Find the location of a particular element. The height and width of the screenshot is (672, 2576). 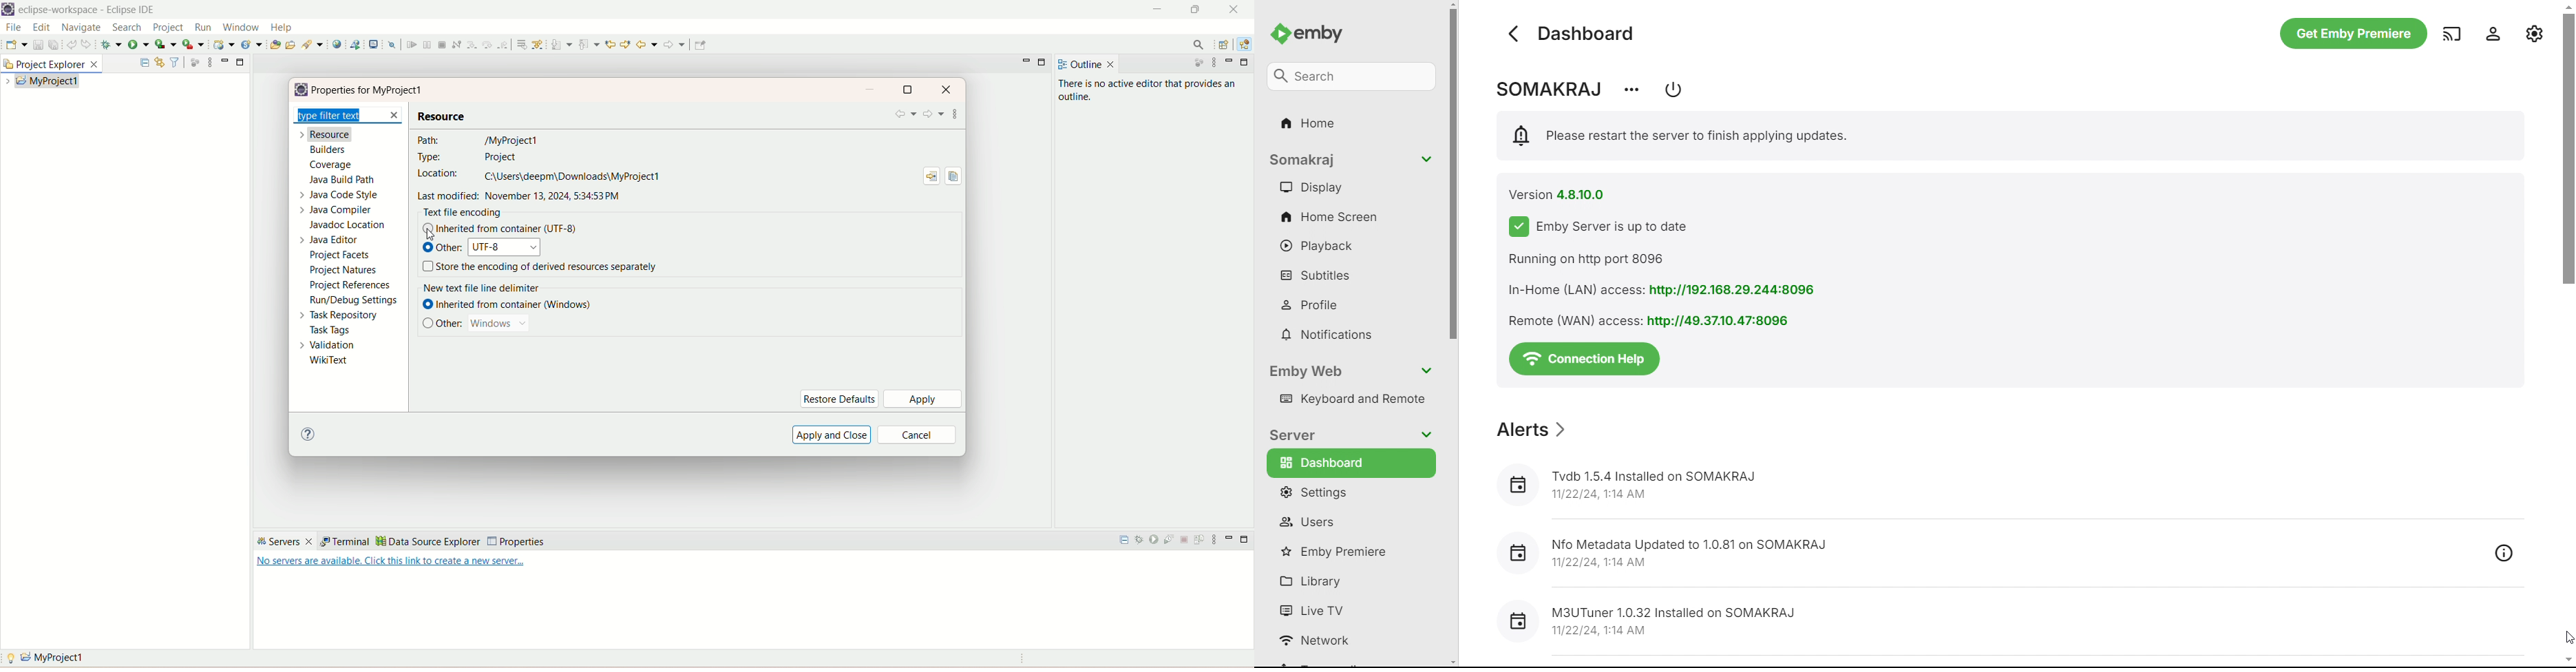

emby logo is located at coordinates (1280, 34).